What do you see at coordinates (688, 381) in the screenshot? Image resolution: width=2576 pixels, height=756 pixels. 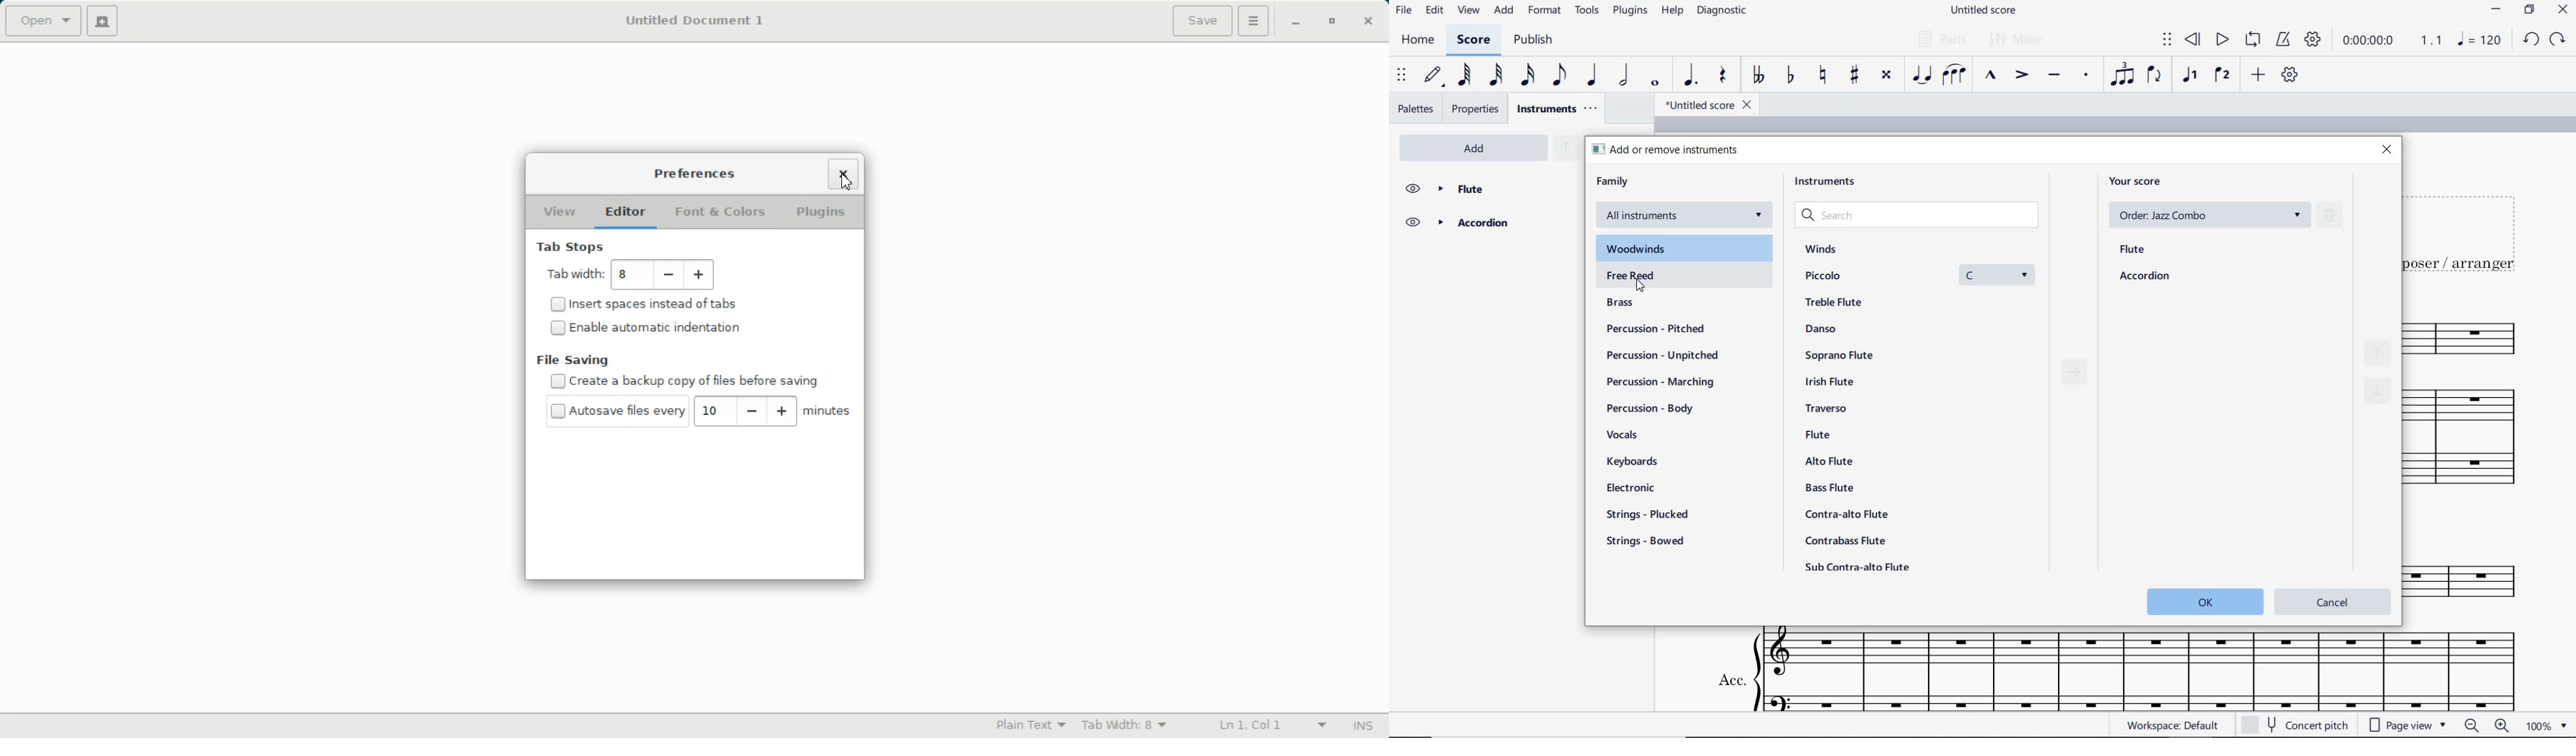 I see `Disable create a backup copy of files before saving` at bounding box center [688, 381].